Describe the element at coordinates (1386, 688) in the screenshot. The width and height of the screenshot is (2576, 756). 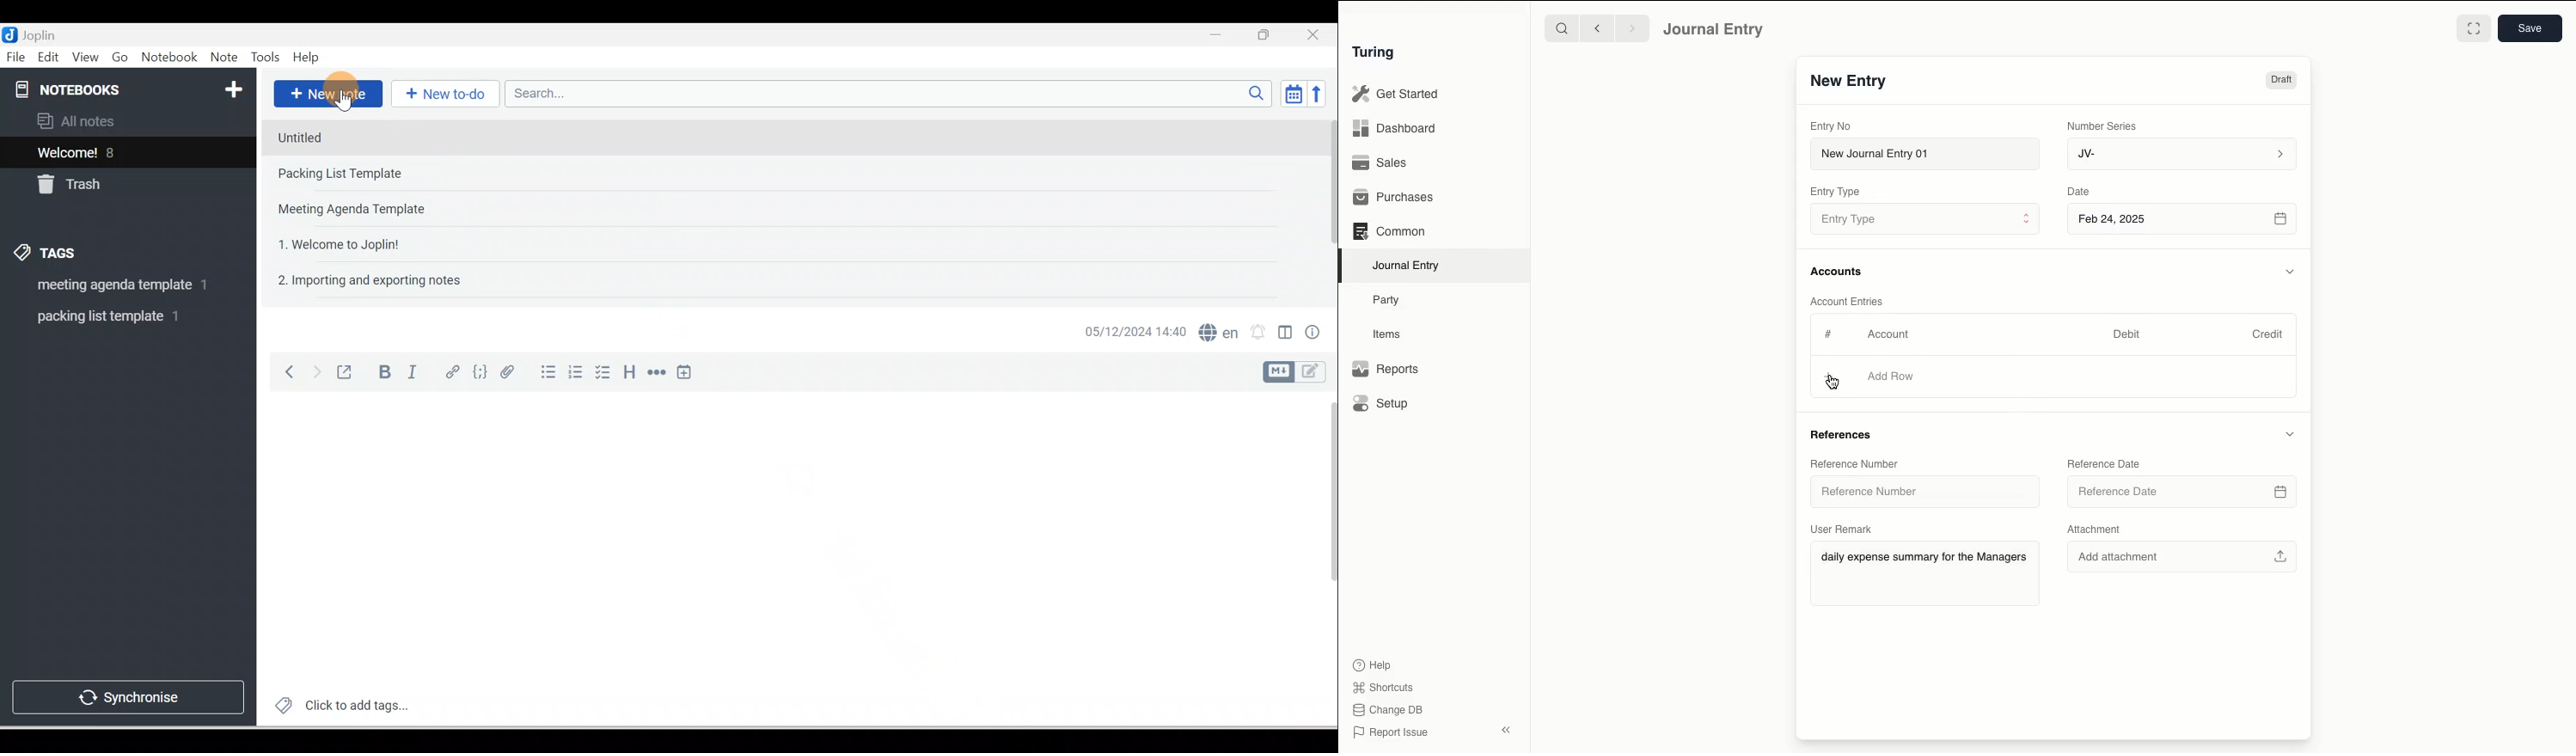
I see `Shortcuts` at that location.